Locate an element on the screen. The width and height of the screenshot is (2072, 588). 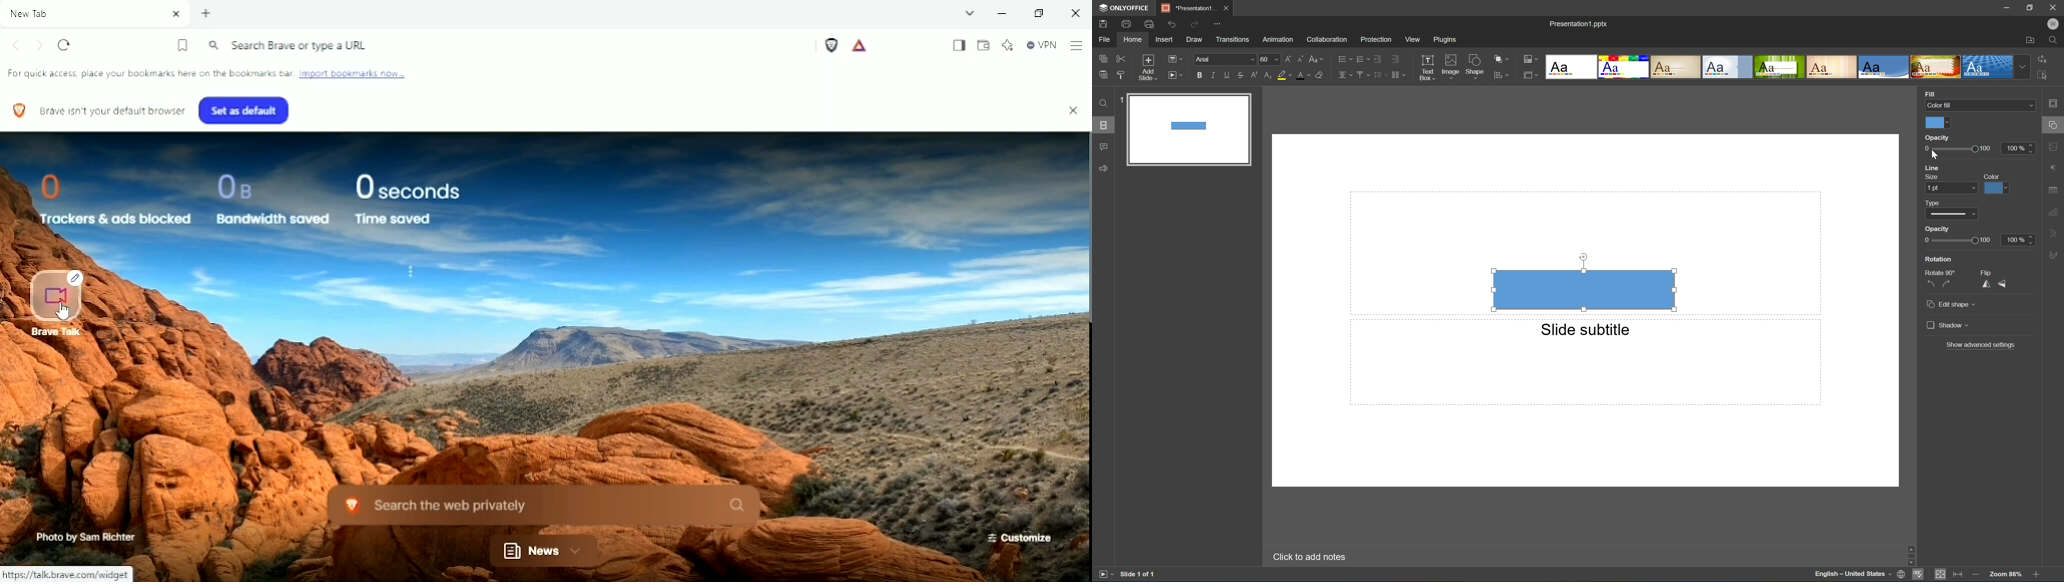
Print a file is located at coordinates (1127, 24).